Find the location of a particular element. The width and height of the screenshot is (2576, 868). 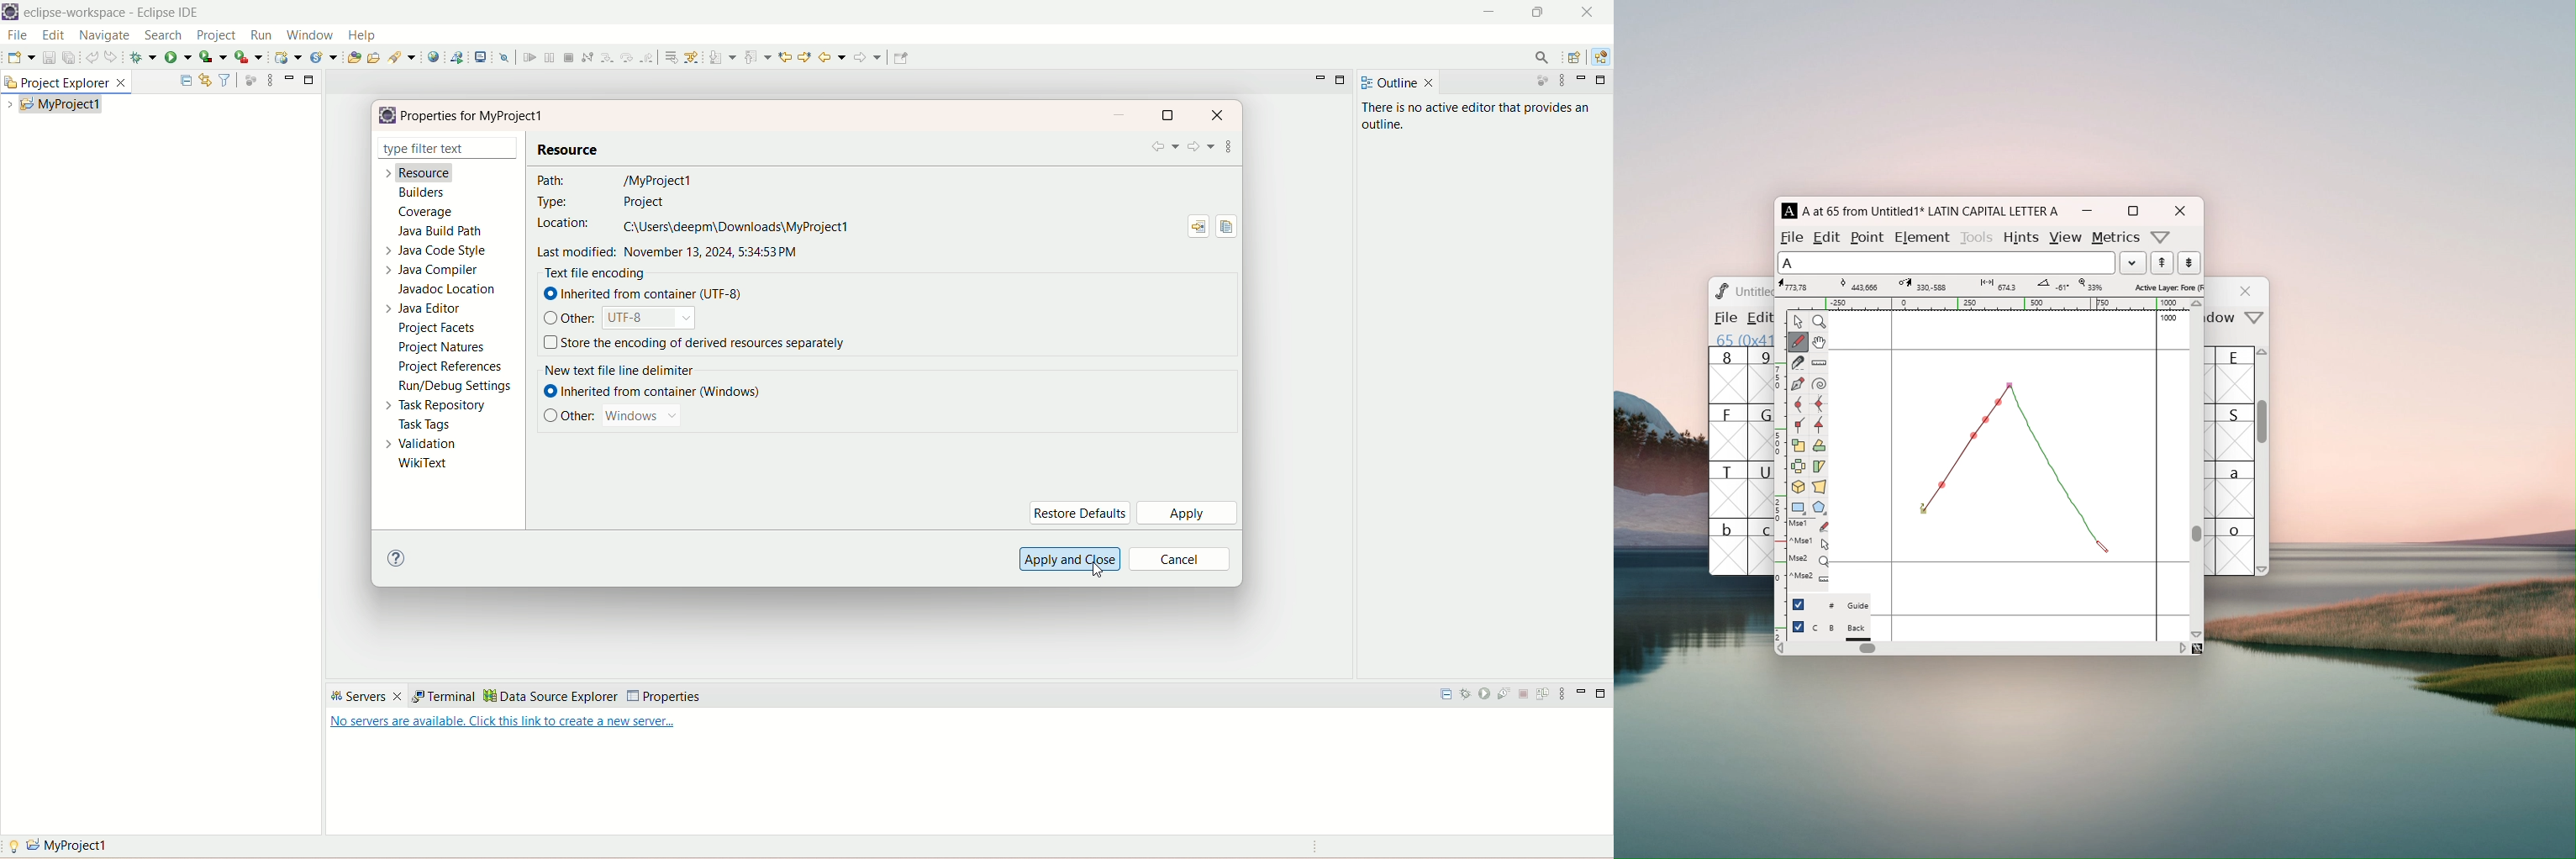

type is located at coordinates (604, 202).